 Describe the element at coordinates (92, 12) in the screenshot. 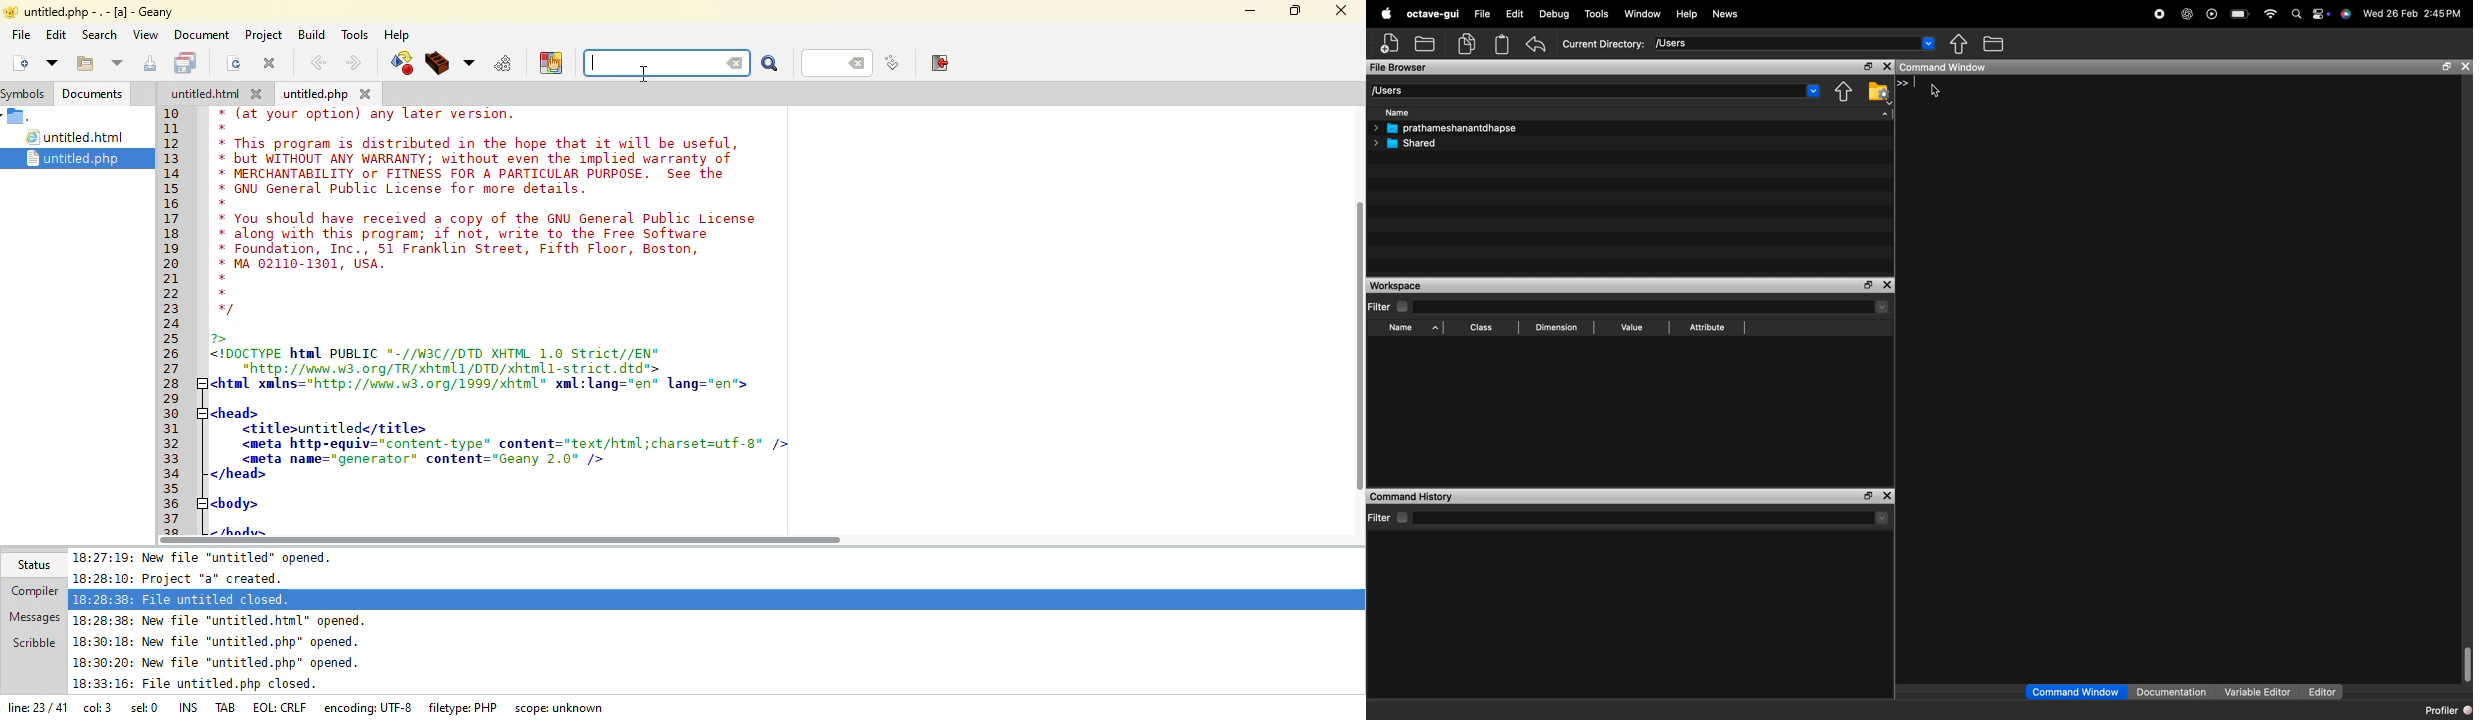

I see `untitled.php-.-[a]-Geany` at that location.